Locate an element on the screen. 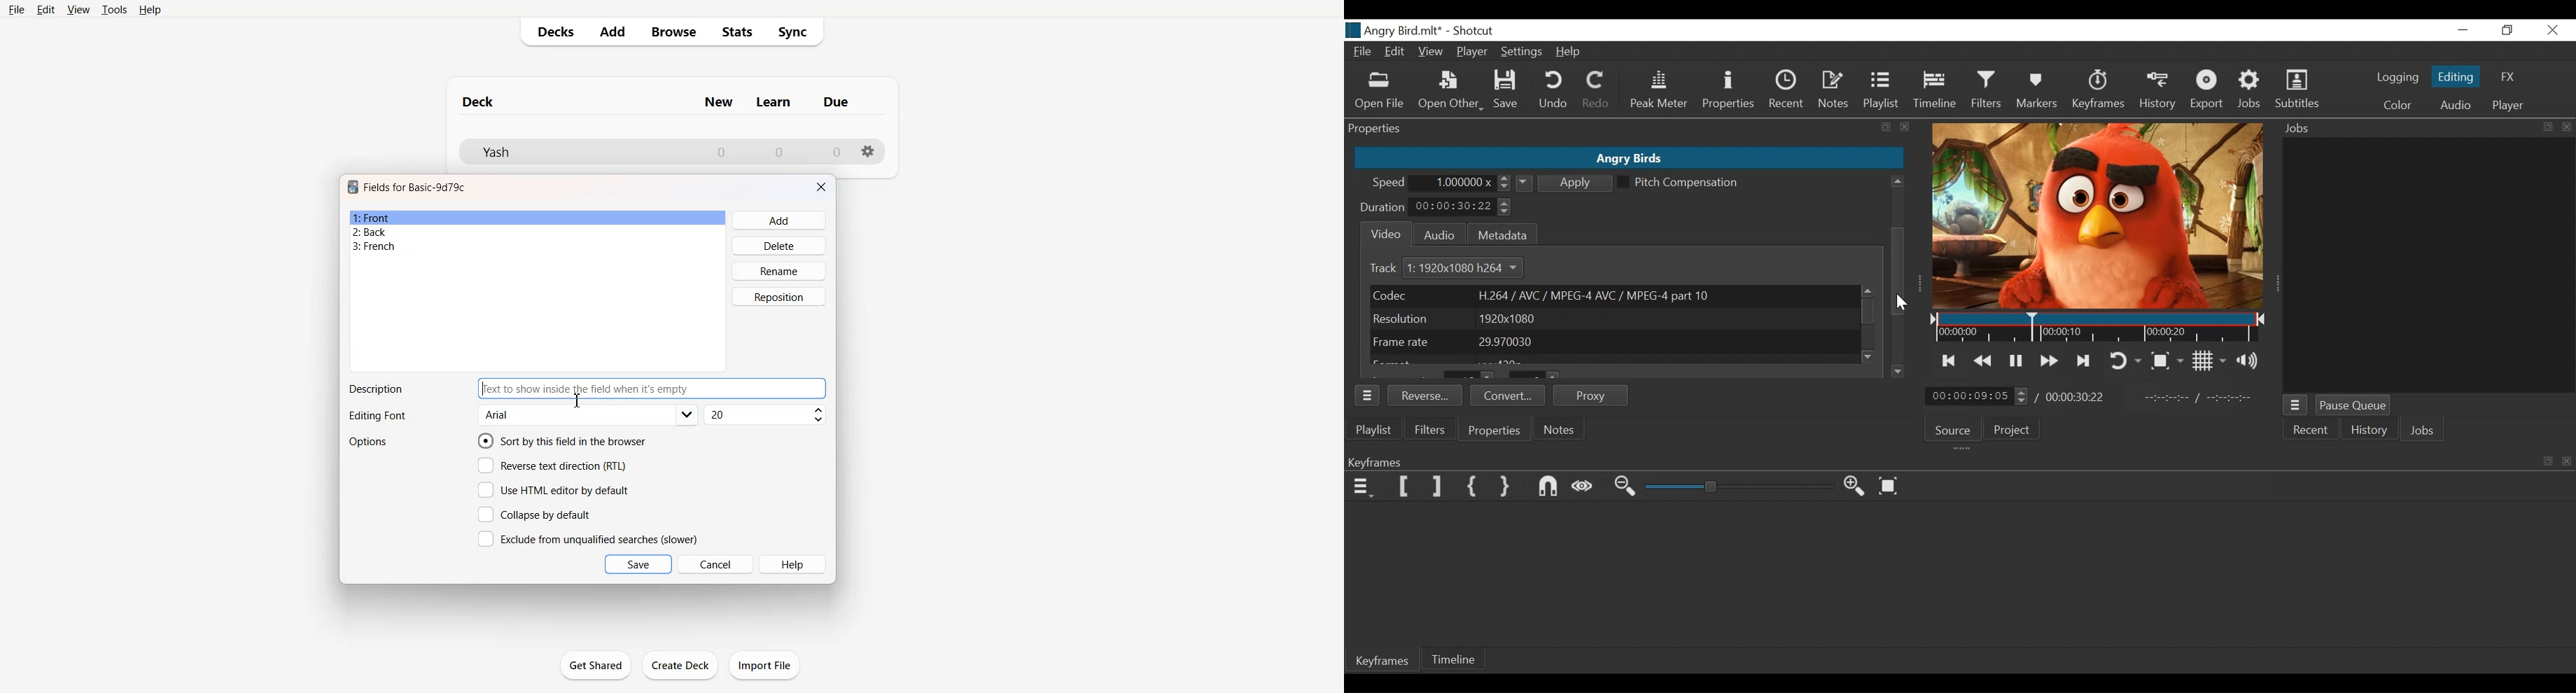 This screenshot has width=2576, height=700. Recent is located at coordinates (2312, 431).